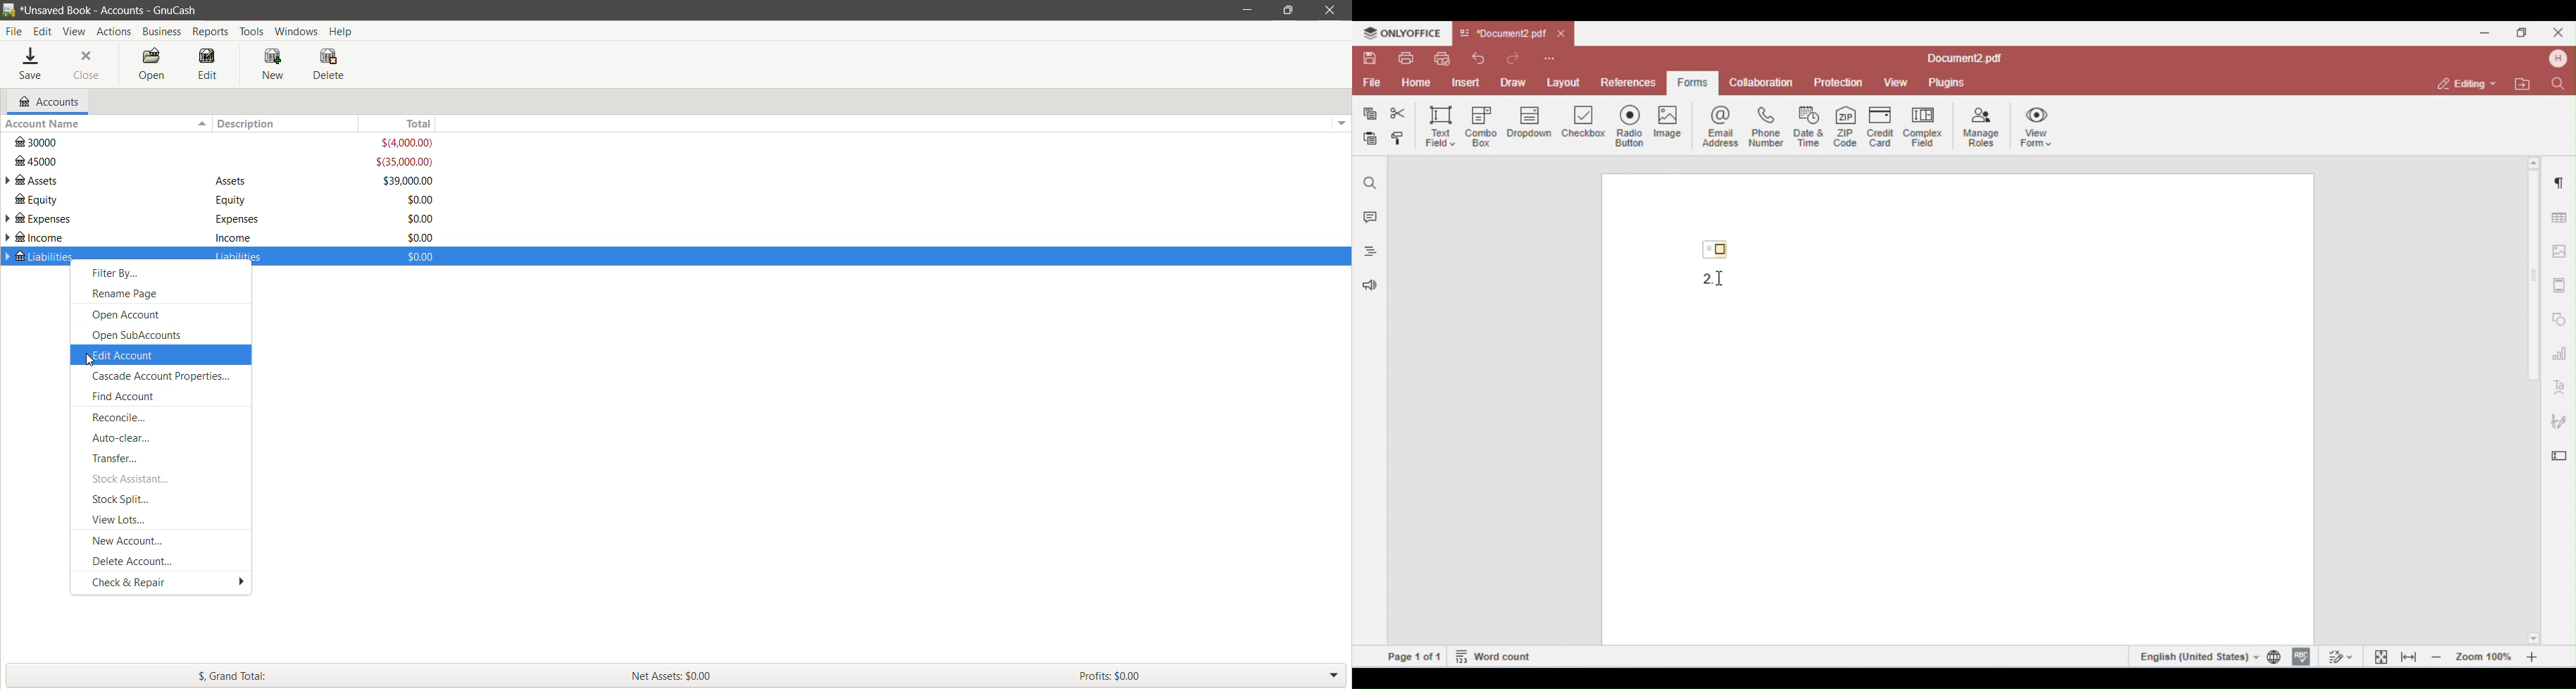  I want to click on Minimize, so click(1248, 9).